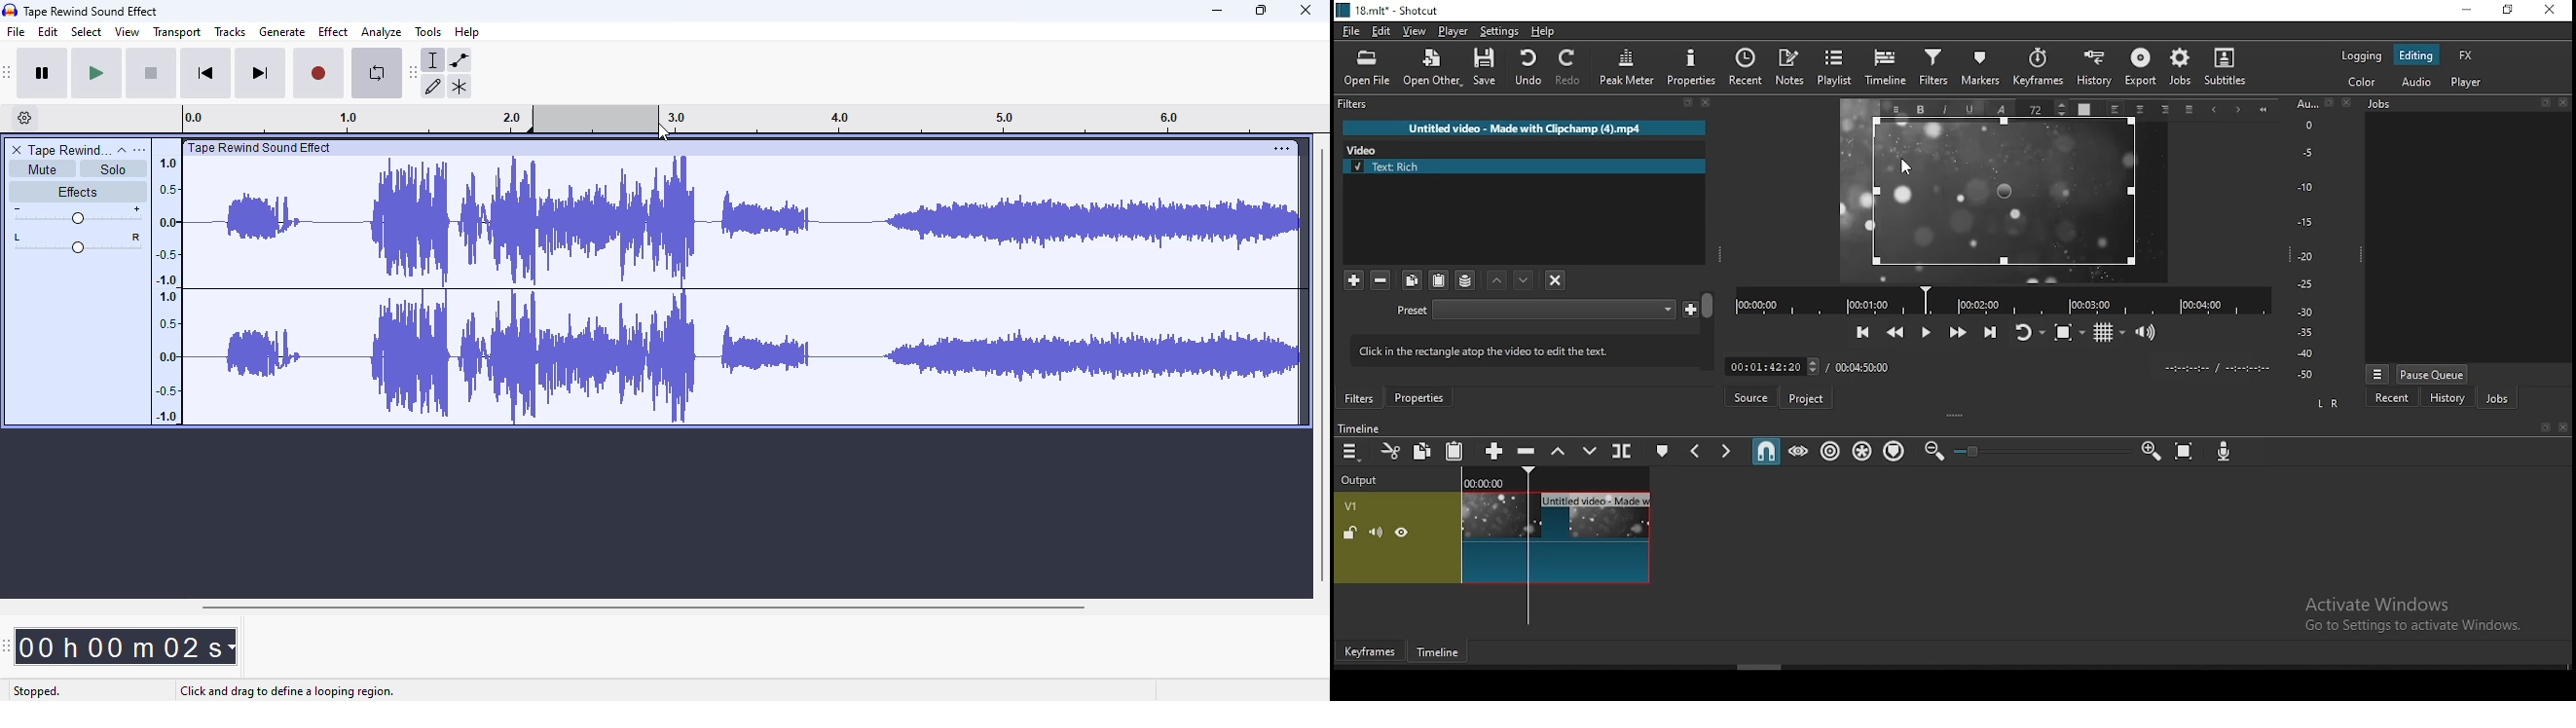 Image resolution: width=2576 pixels, height=728 pixels. Describe the element at coordinates (1804, 399) in the screenshot. I see `project` at that location.